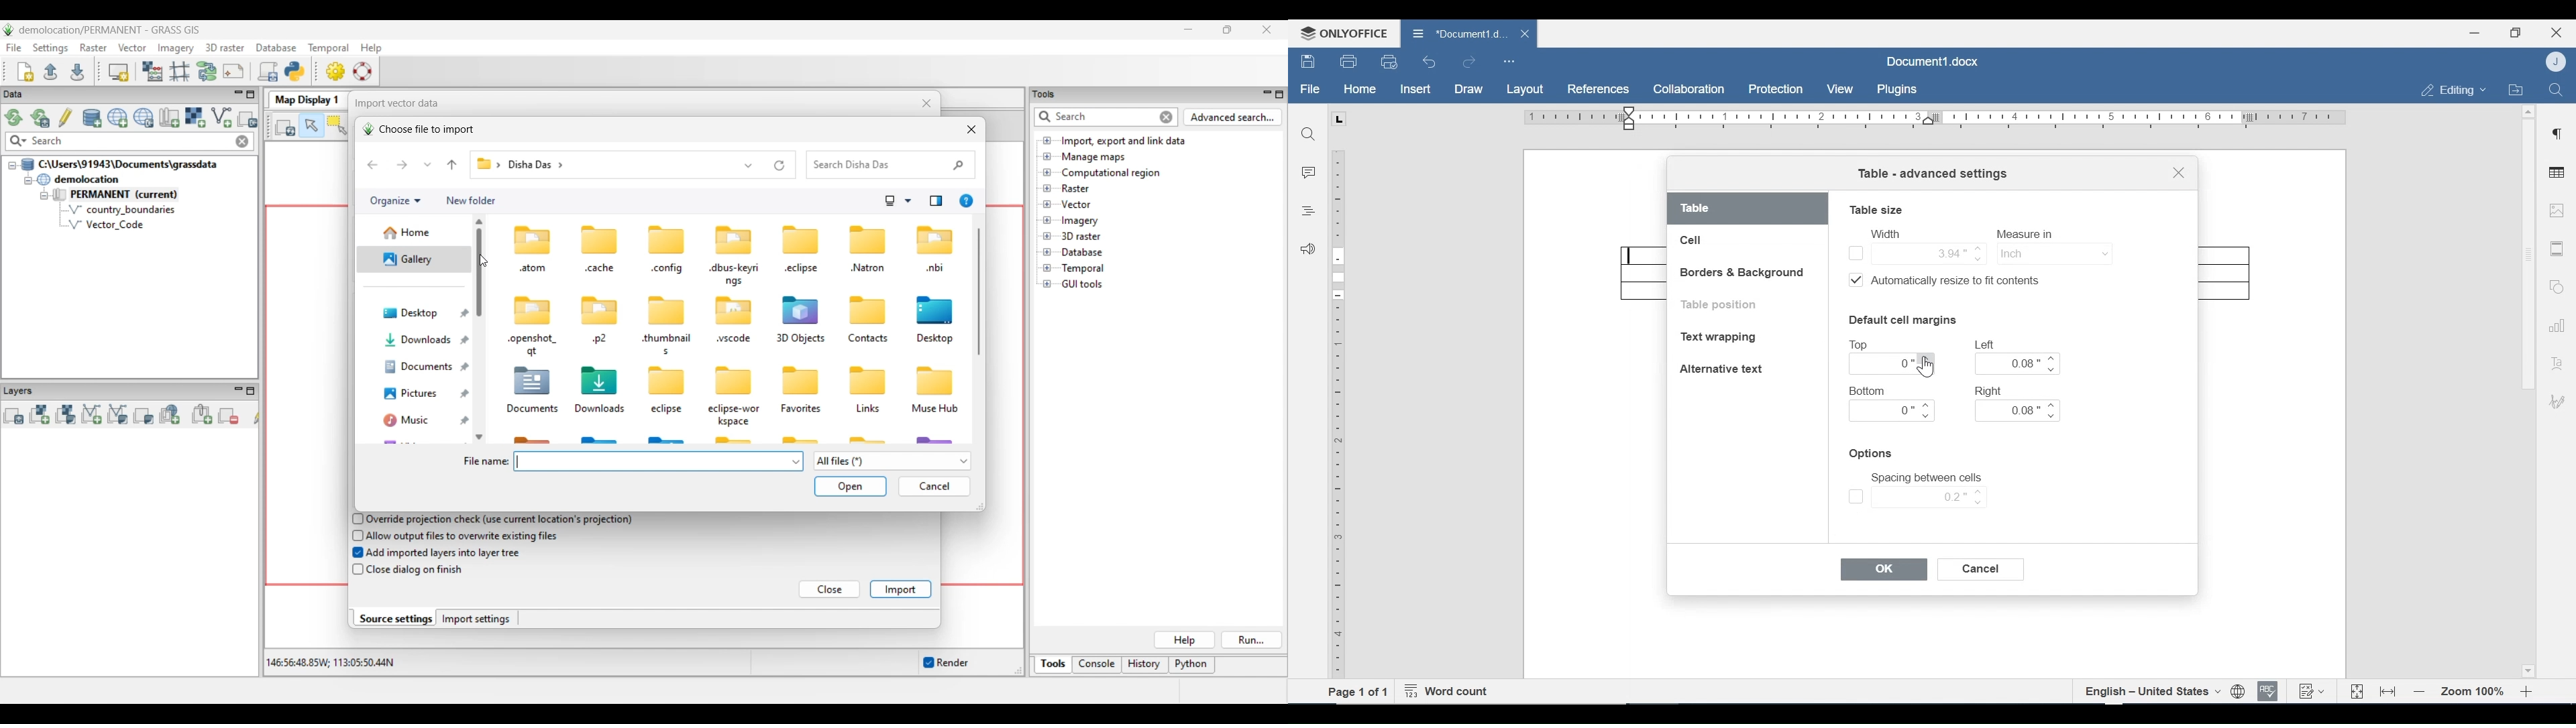  What do you see at coordinates (2527, 254) in the screenshot?
I see `Scroll bar` at bounding box center [2527, 254].